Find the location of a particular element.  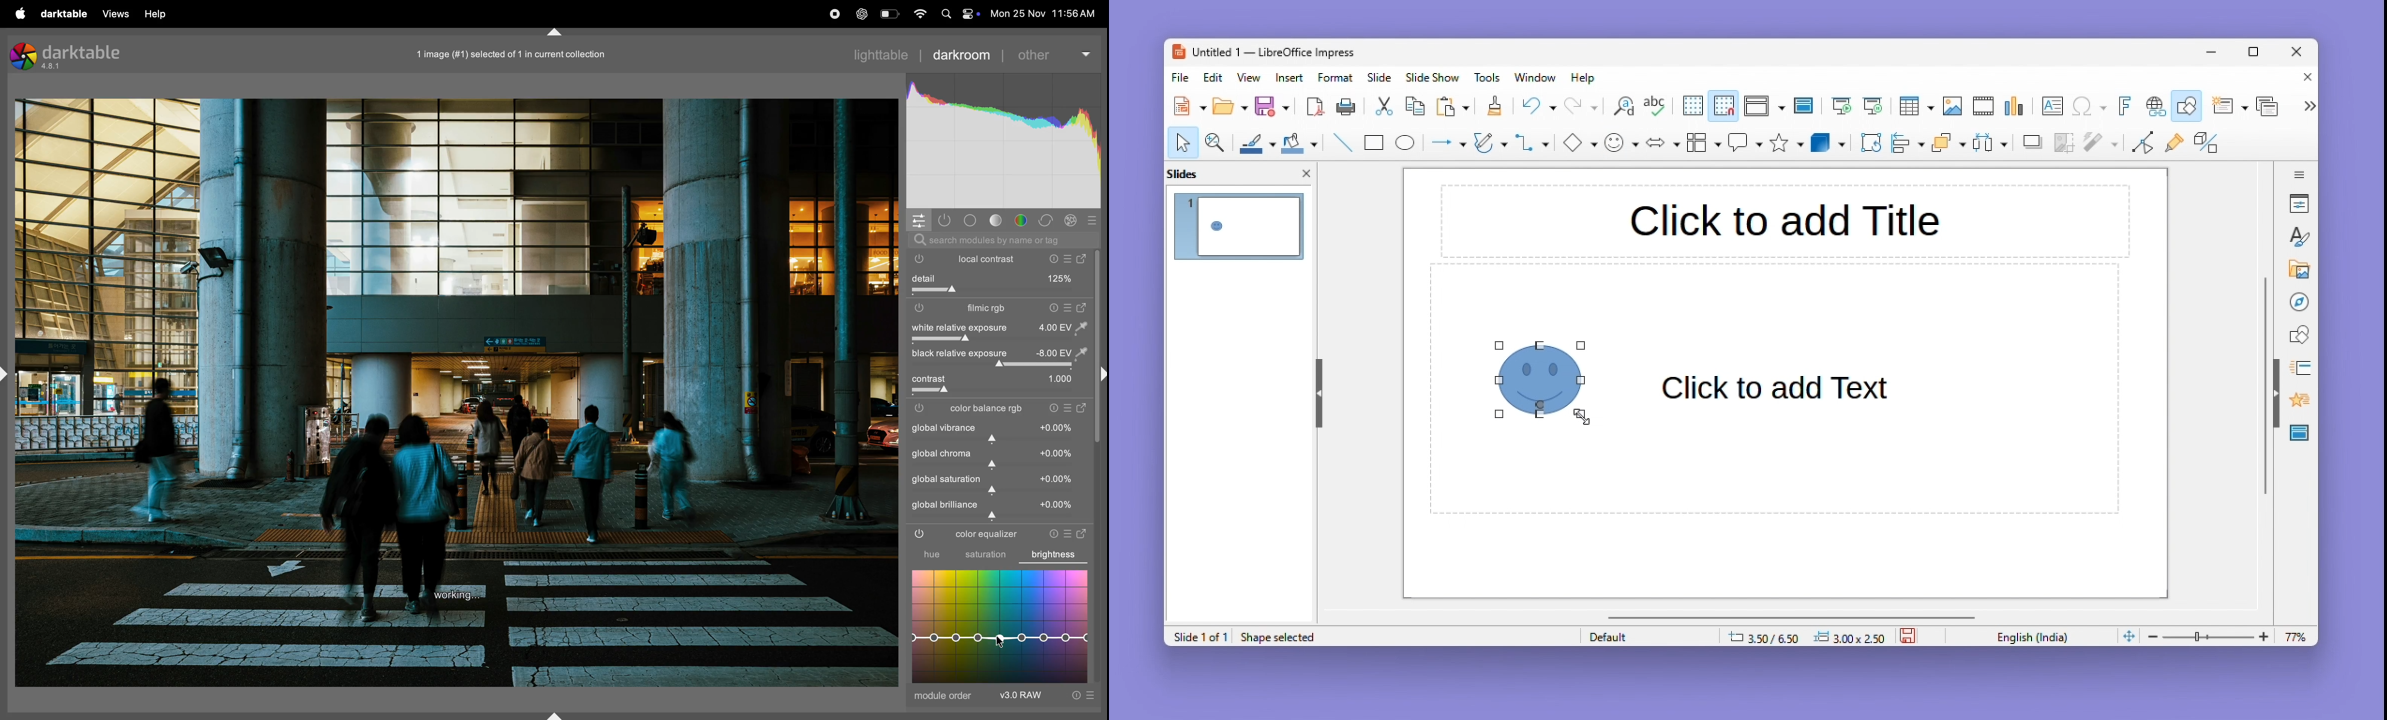

Edit is located at coordinates (1215, 77).